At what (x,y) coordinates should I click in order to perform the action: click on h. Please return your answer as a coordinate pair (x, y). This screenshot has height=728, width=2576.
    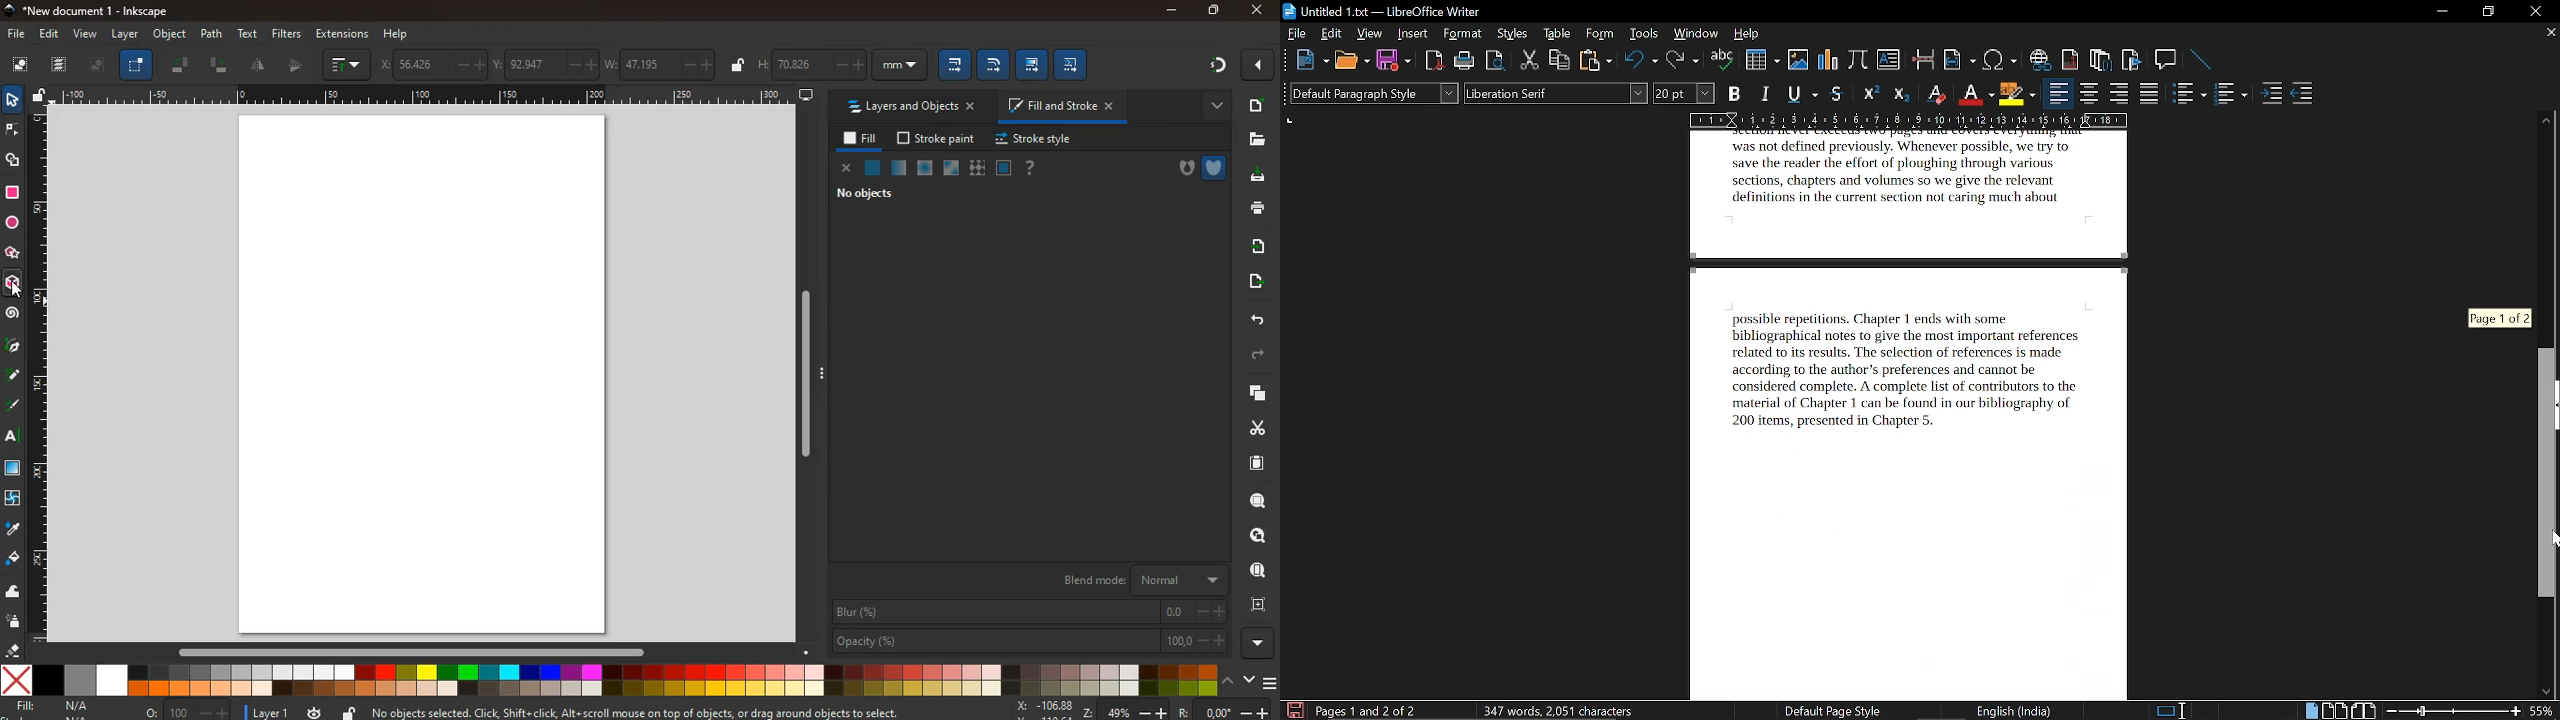
    Looking at the image, I should click on (842, 65).